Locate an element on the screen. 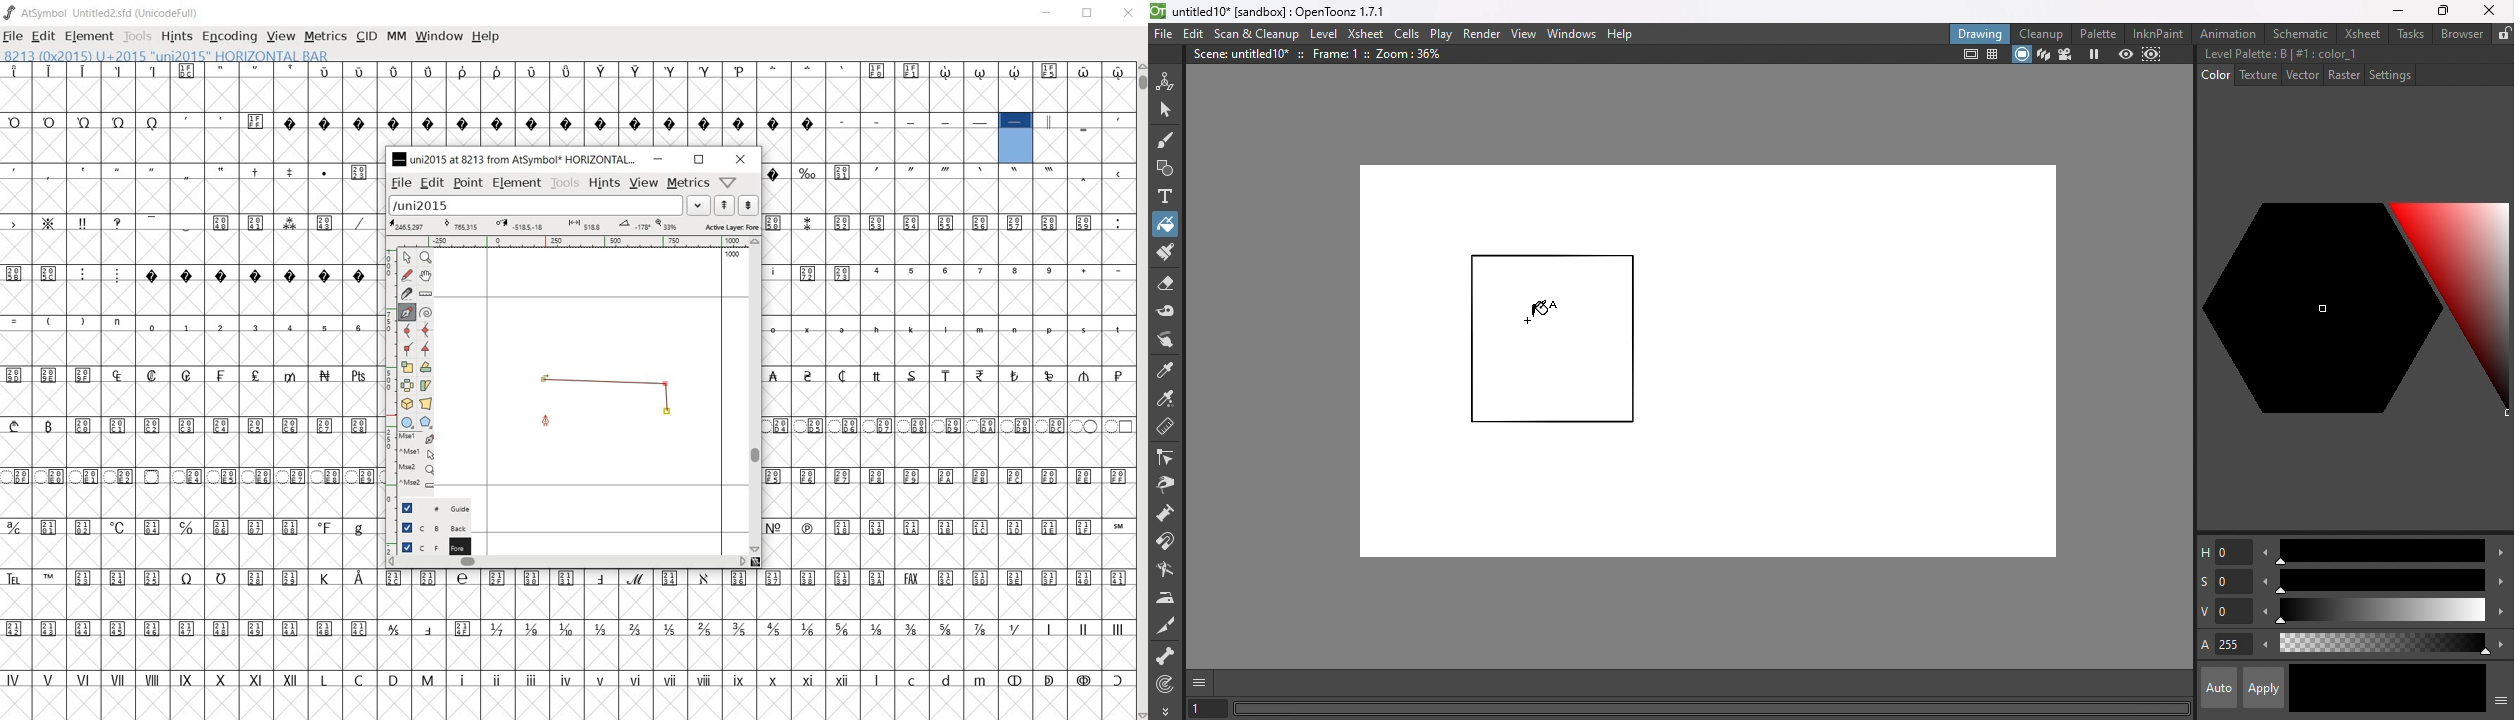  Cutter tool is located at coordinates (1170, 626).